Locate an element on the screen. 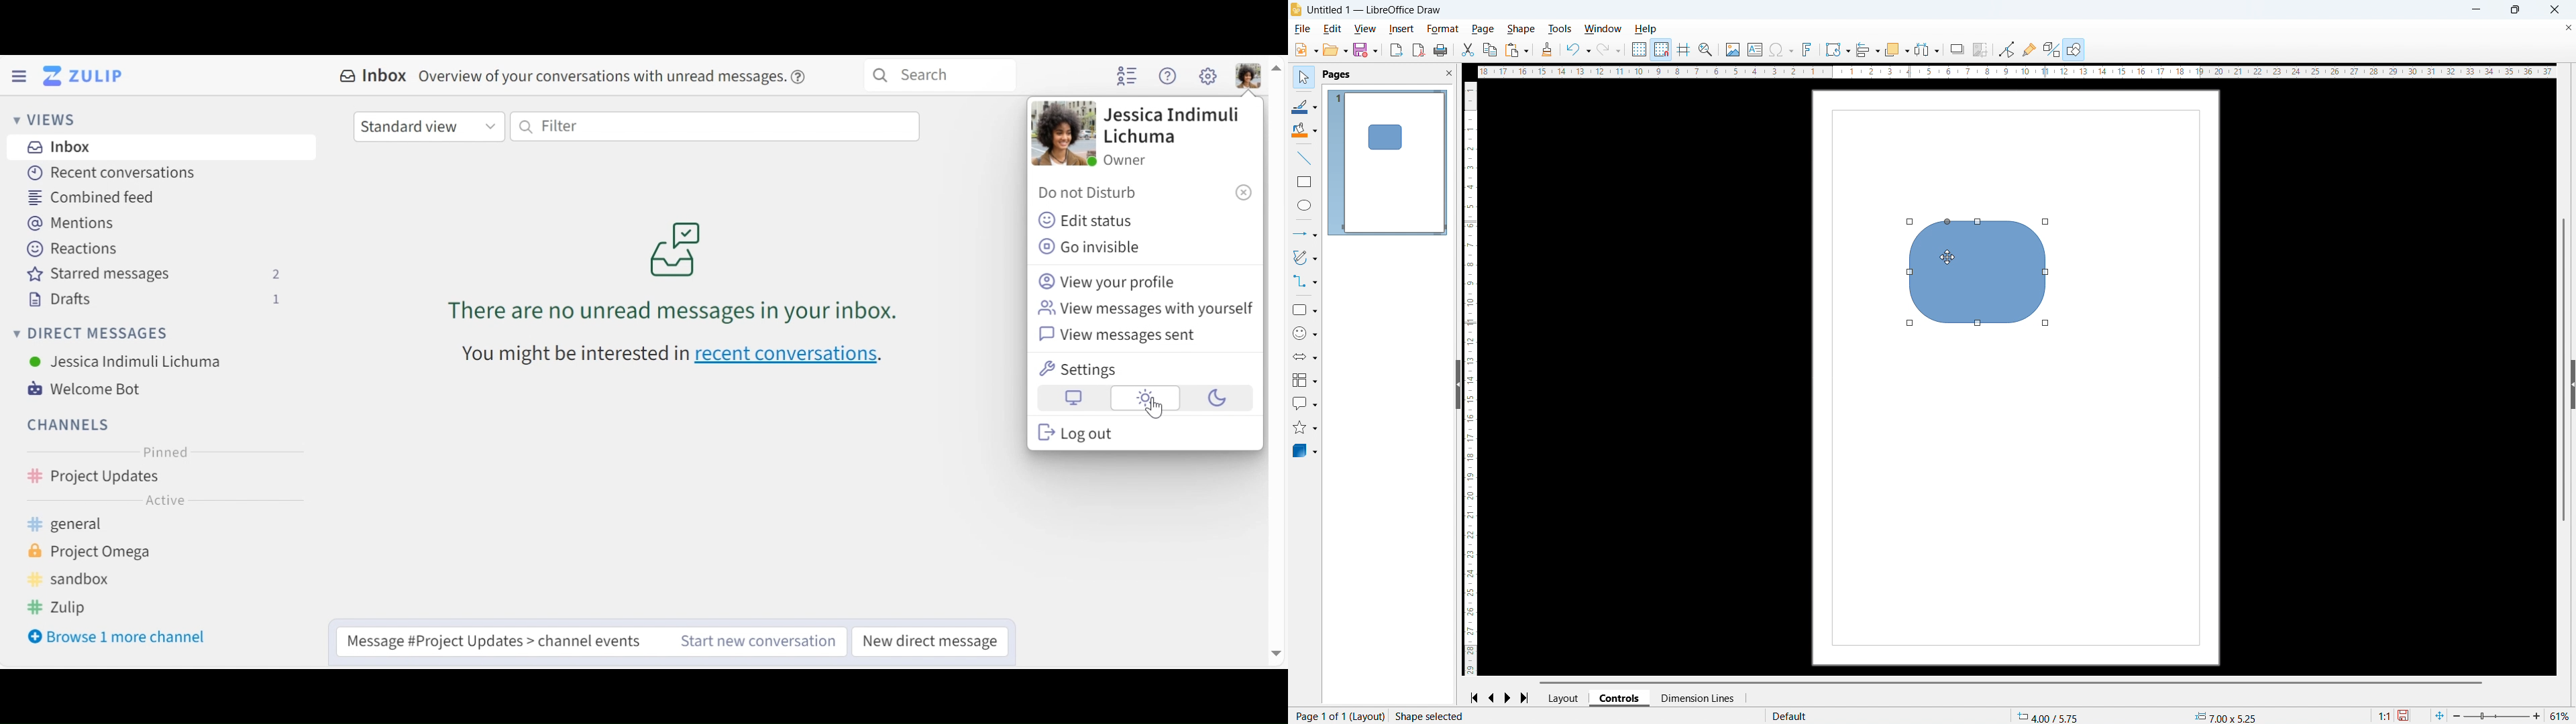  61% is located at coordinates (2561, 716).